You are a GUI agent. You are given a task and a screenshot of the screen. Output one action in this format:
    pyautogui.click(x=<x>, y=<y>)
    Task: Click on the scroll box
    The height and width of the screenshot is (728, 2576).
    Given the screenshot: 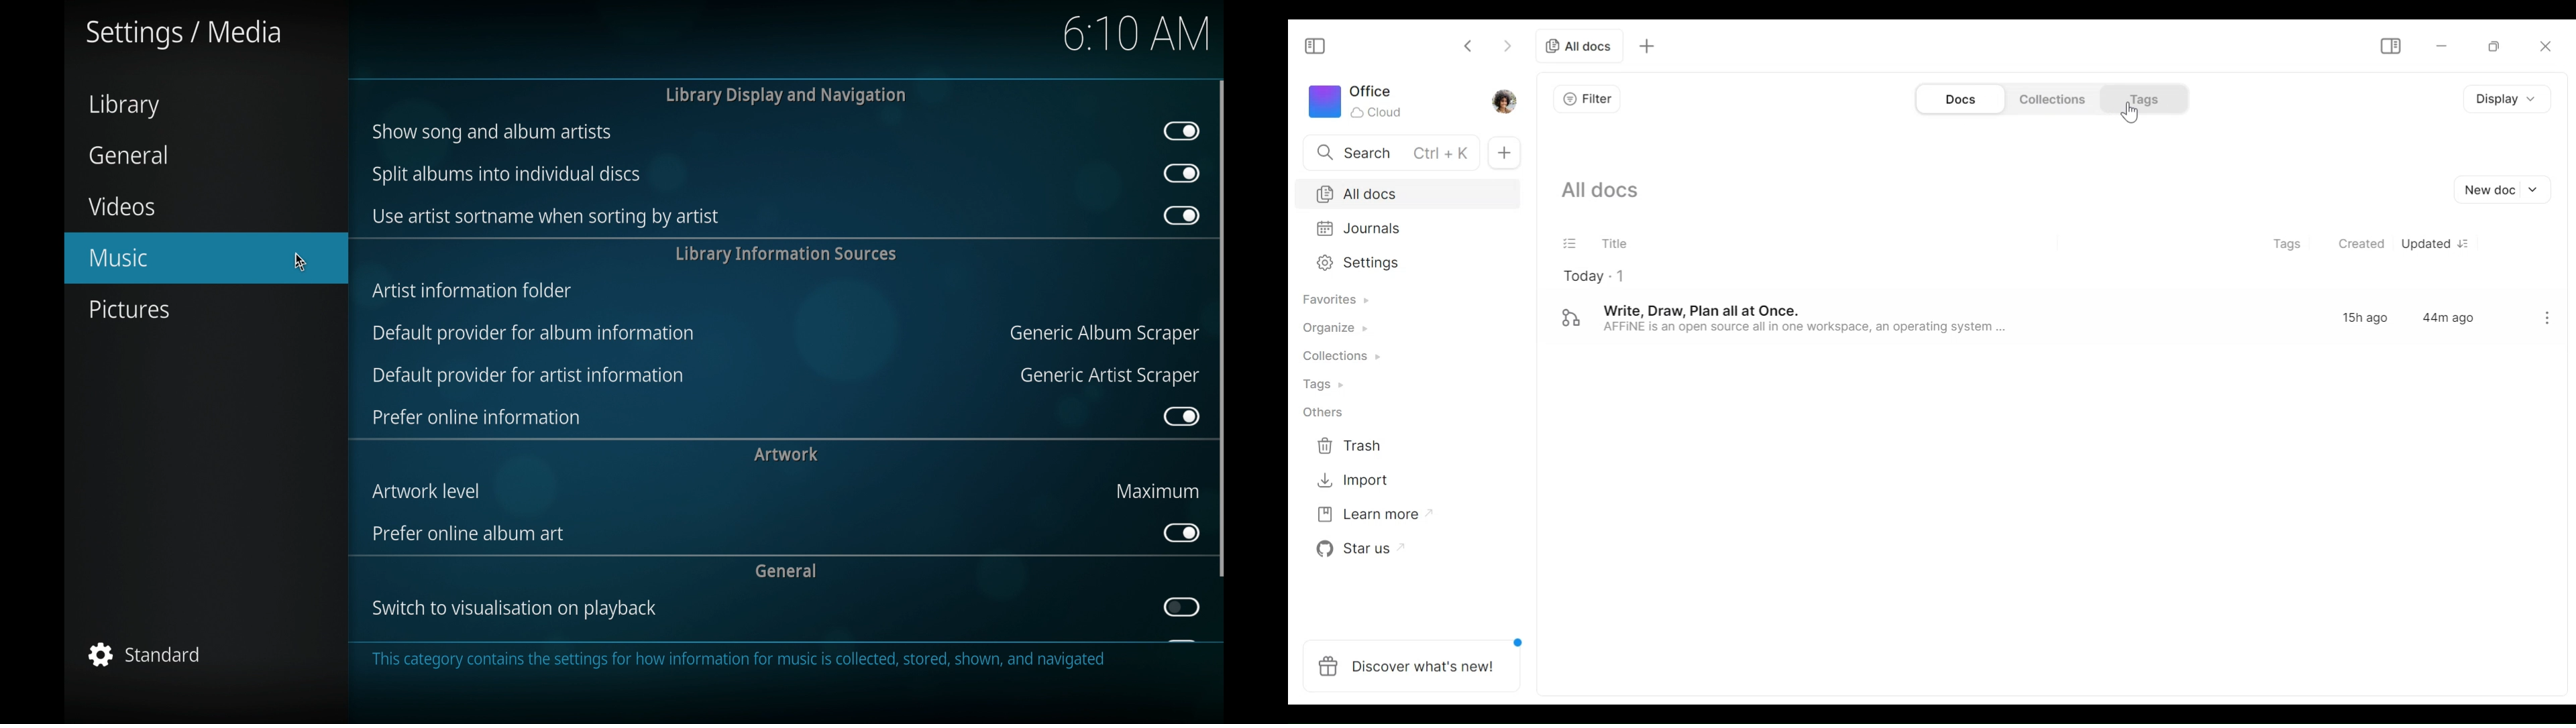 What is the action you would take?
    pyautogui.click(x=1223, y=328)
    